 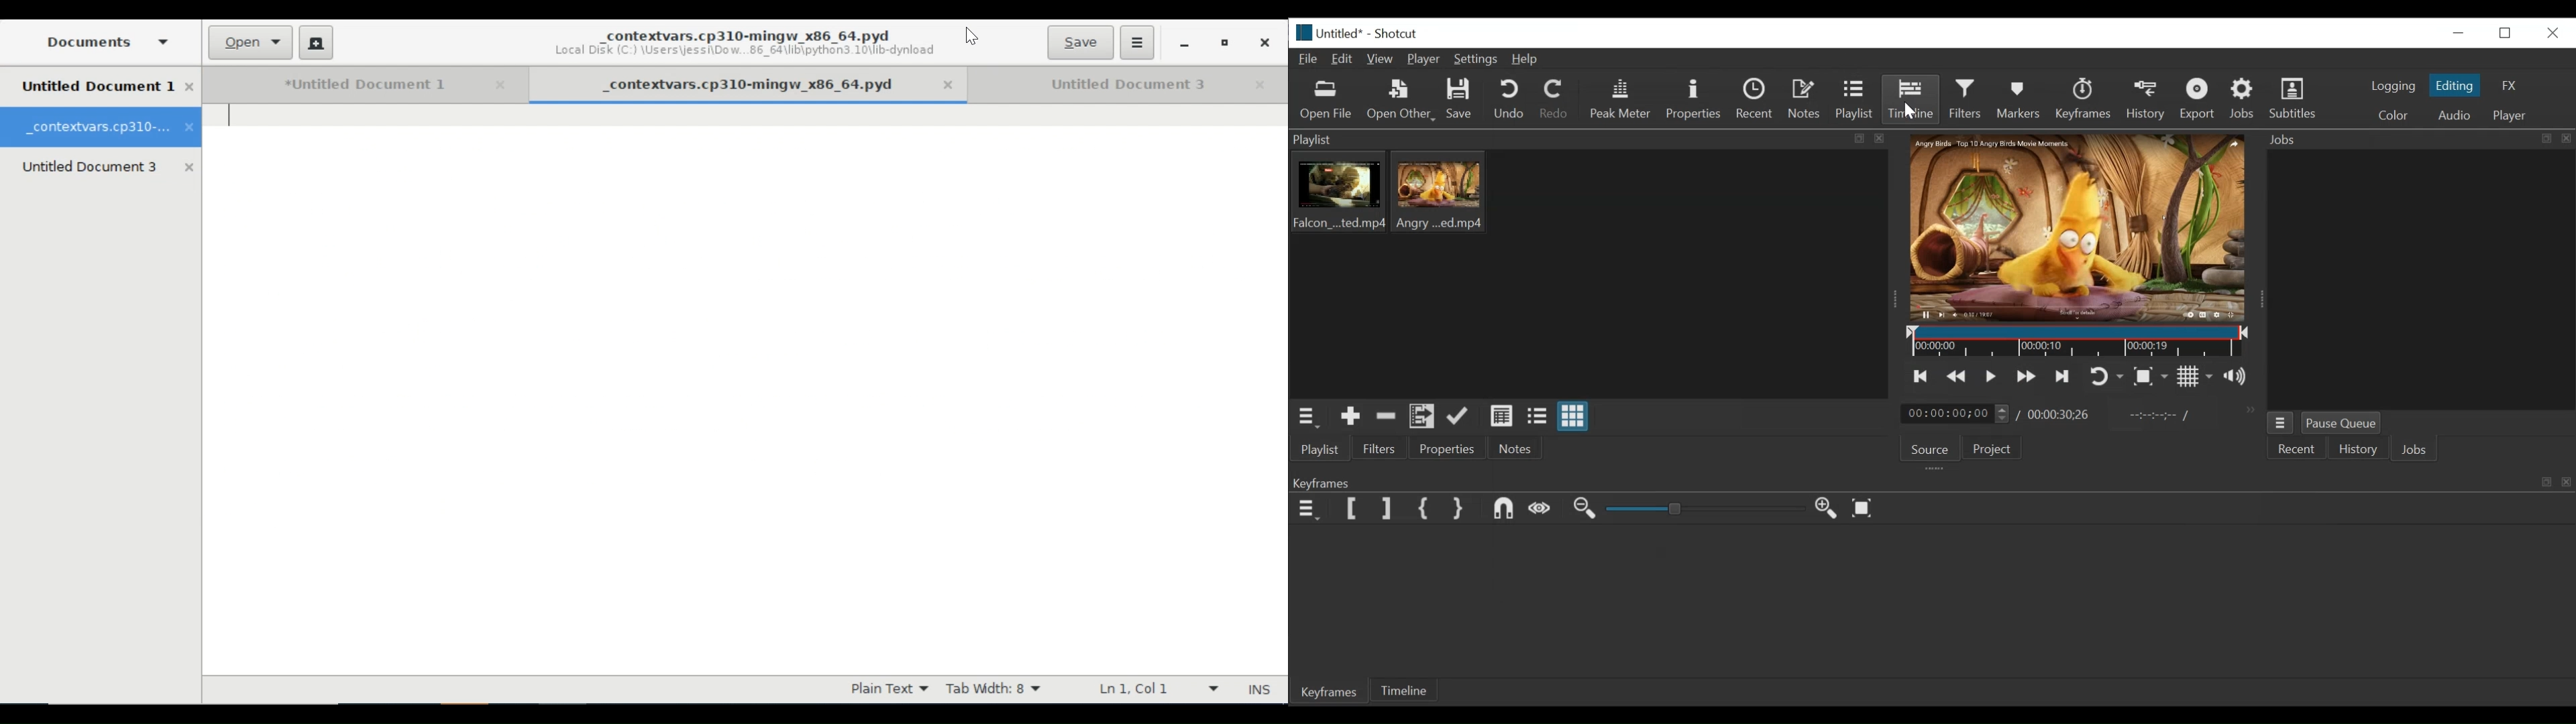 What do you see at coordinates (1507, 511) in the screenshot?
I see `Snap` at bounding box center [1507, 511].